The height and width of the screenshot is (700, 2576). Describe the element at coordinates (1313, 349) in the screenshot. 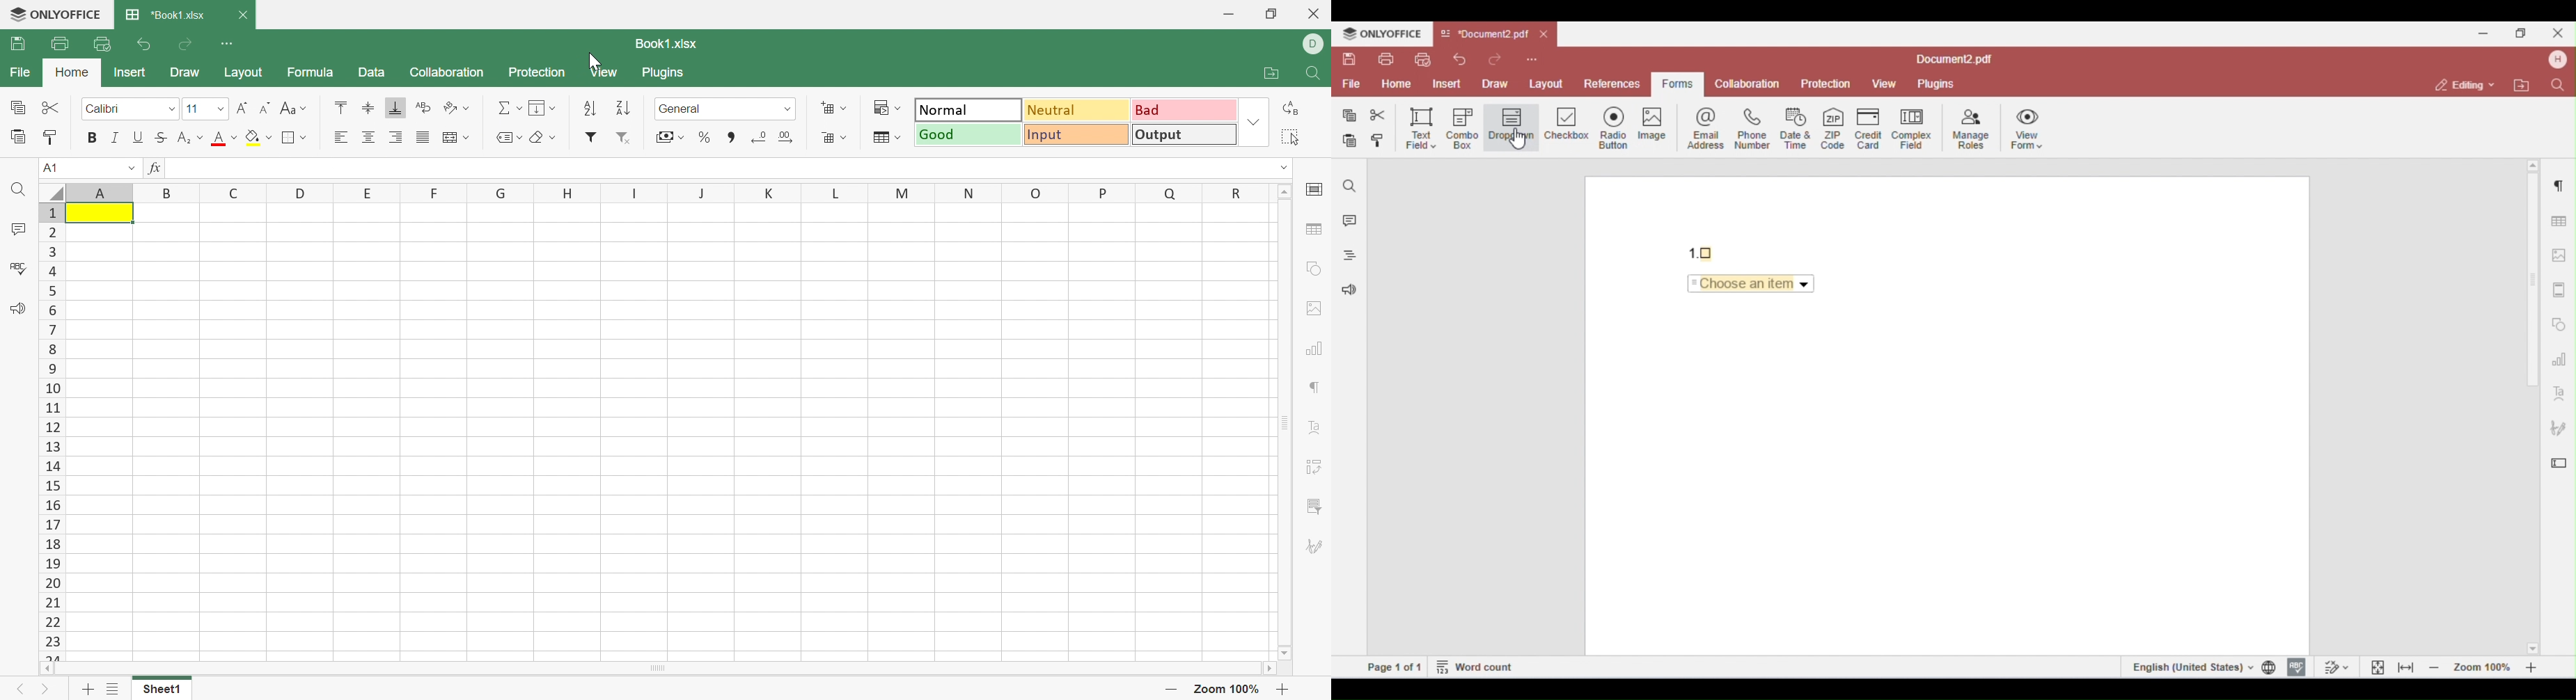

I see `Chart settings` at that location.